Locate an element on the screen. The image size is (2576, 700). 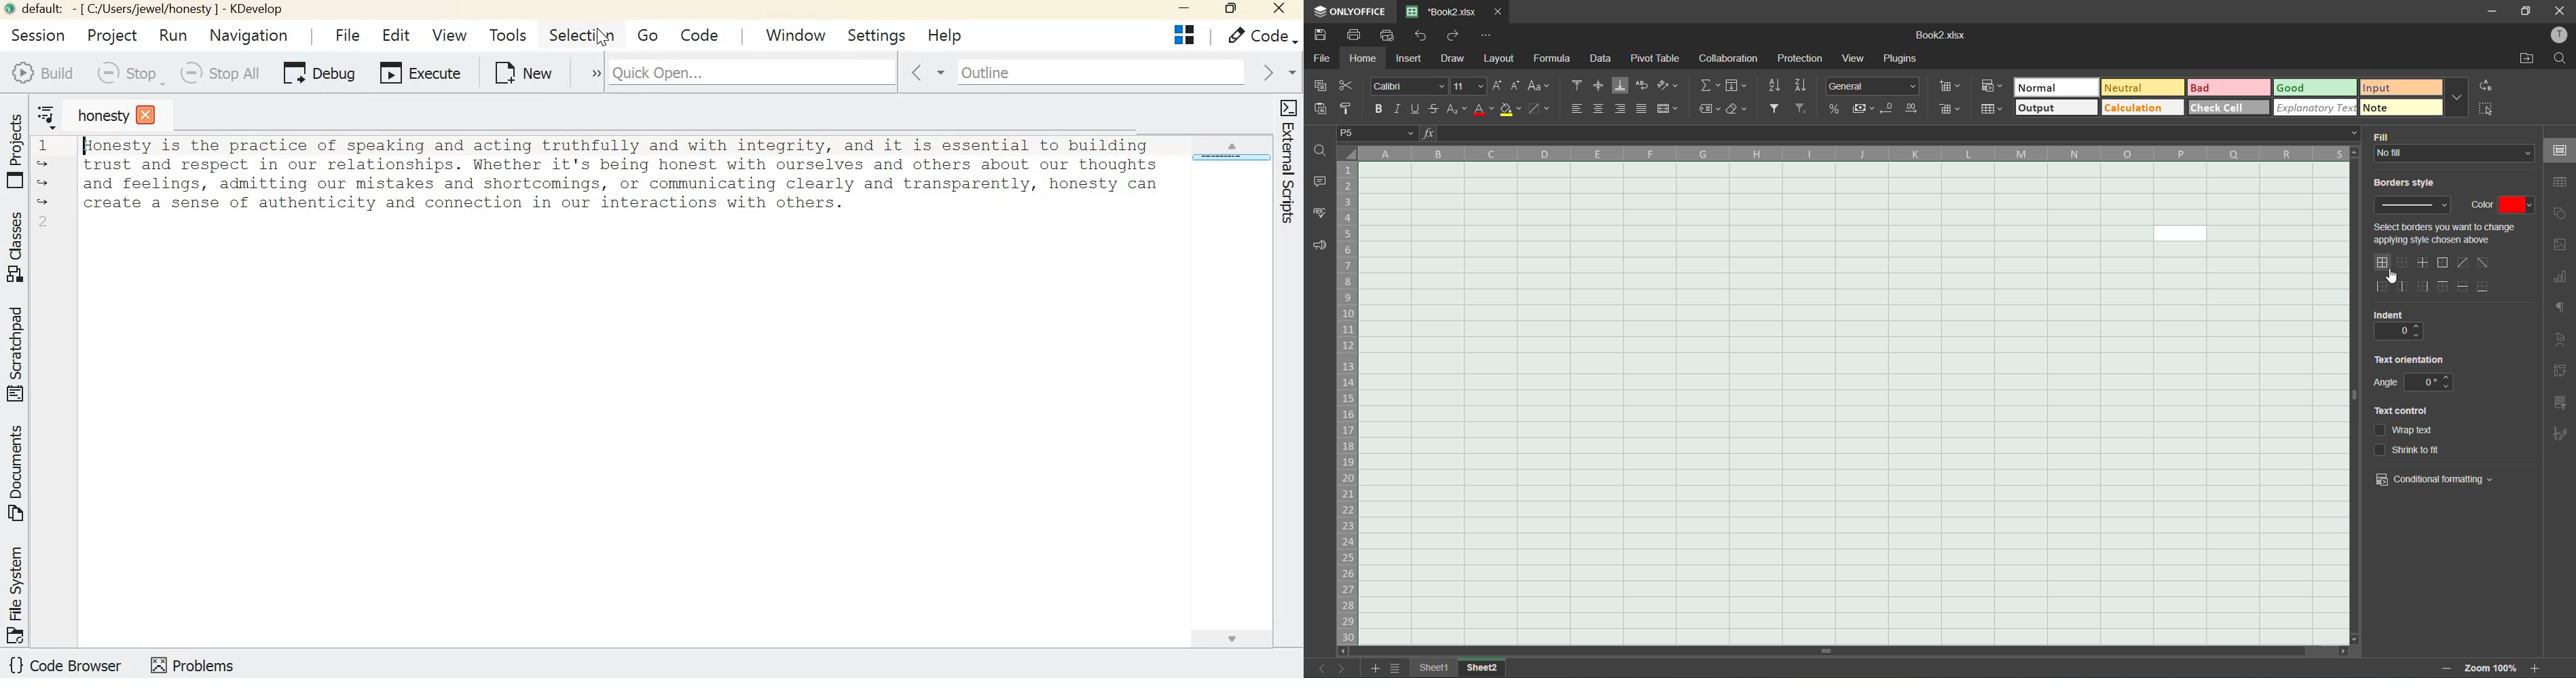
decrement size is located at coordinates (1516, 87).